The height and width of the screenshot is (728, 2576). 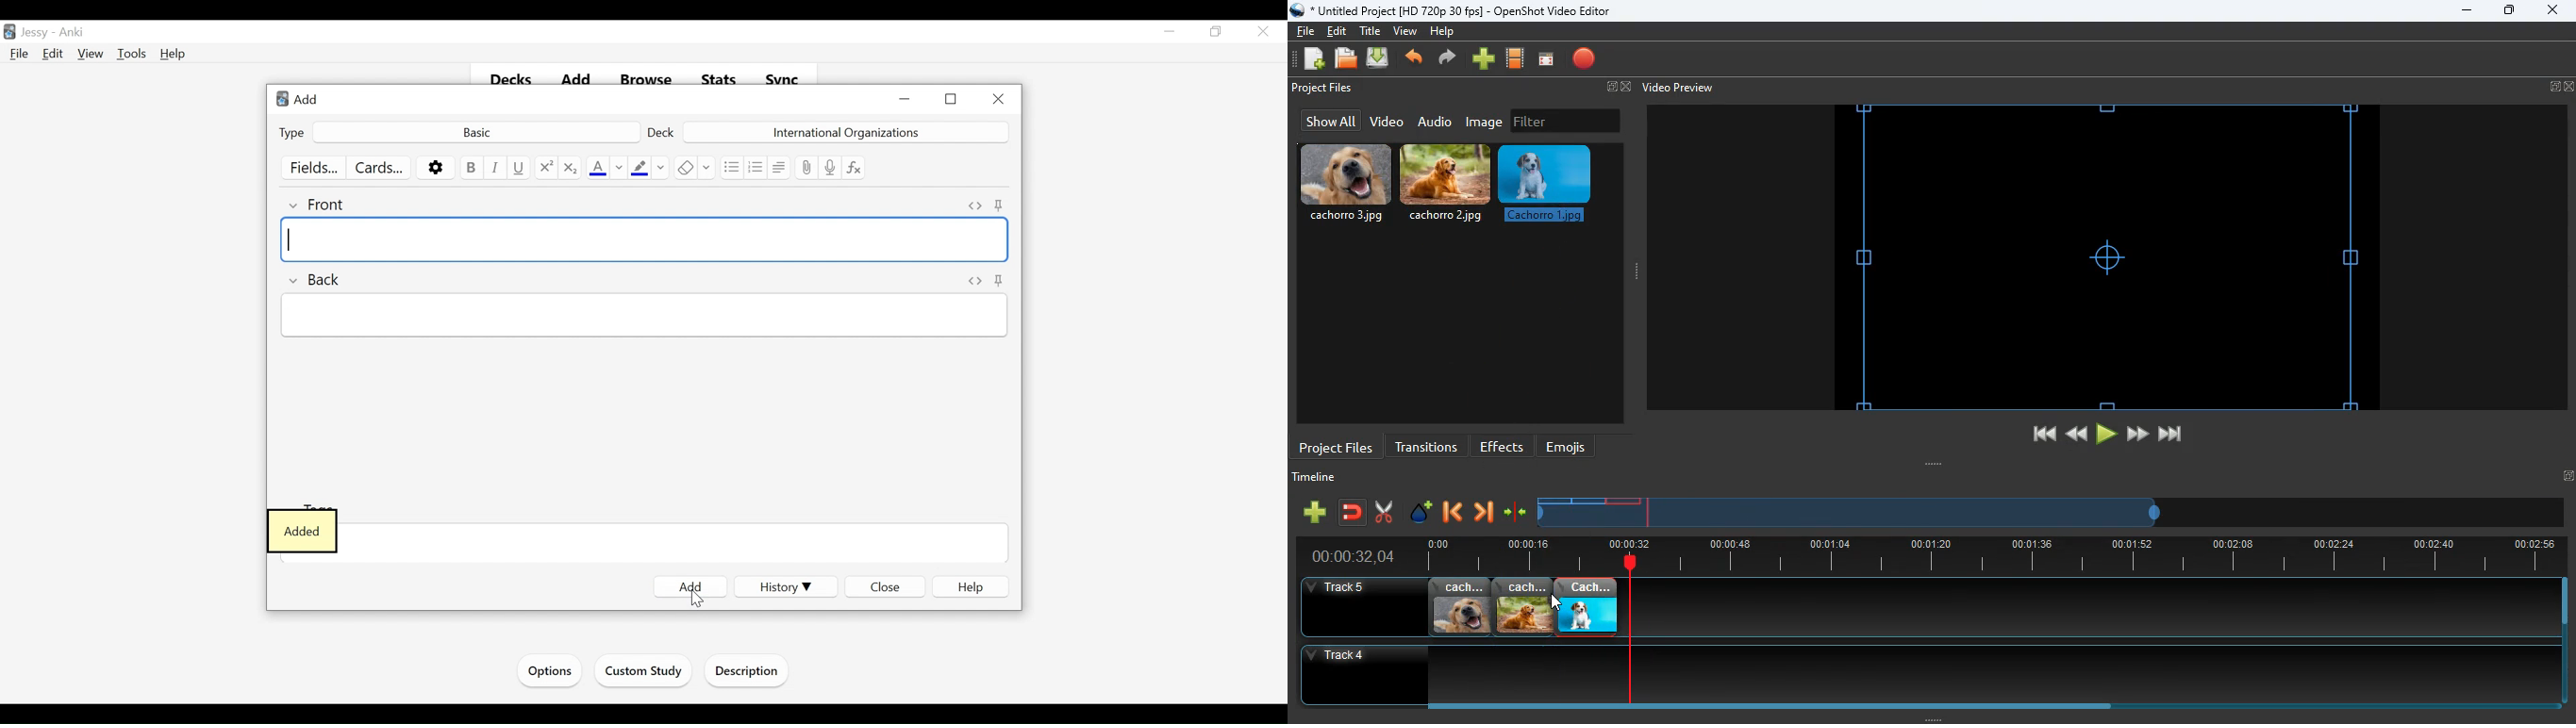 I want to click on Browse, so click(x=641, y=76).